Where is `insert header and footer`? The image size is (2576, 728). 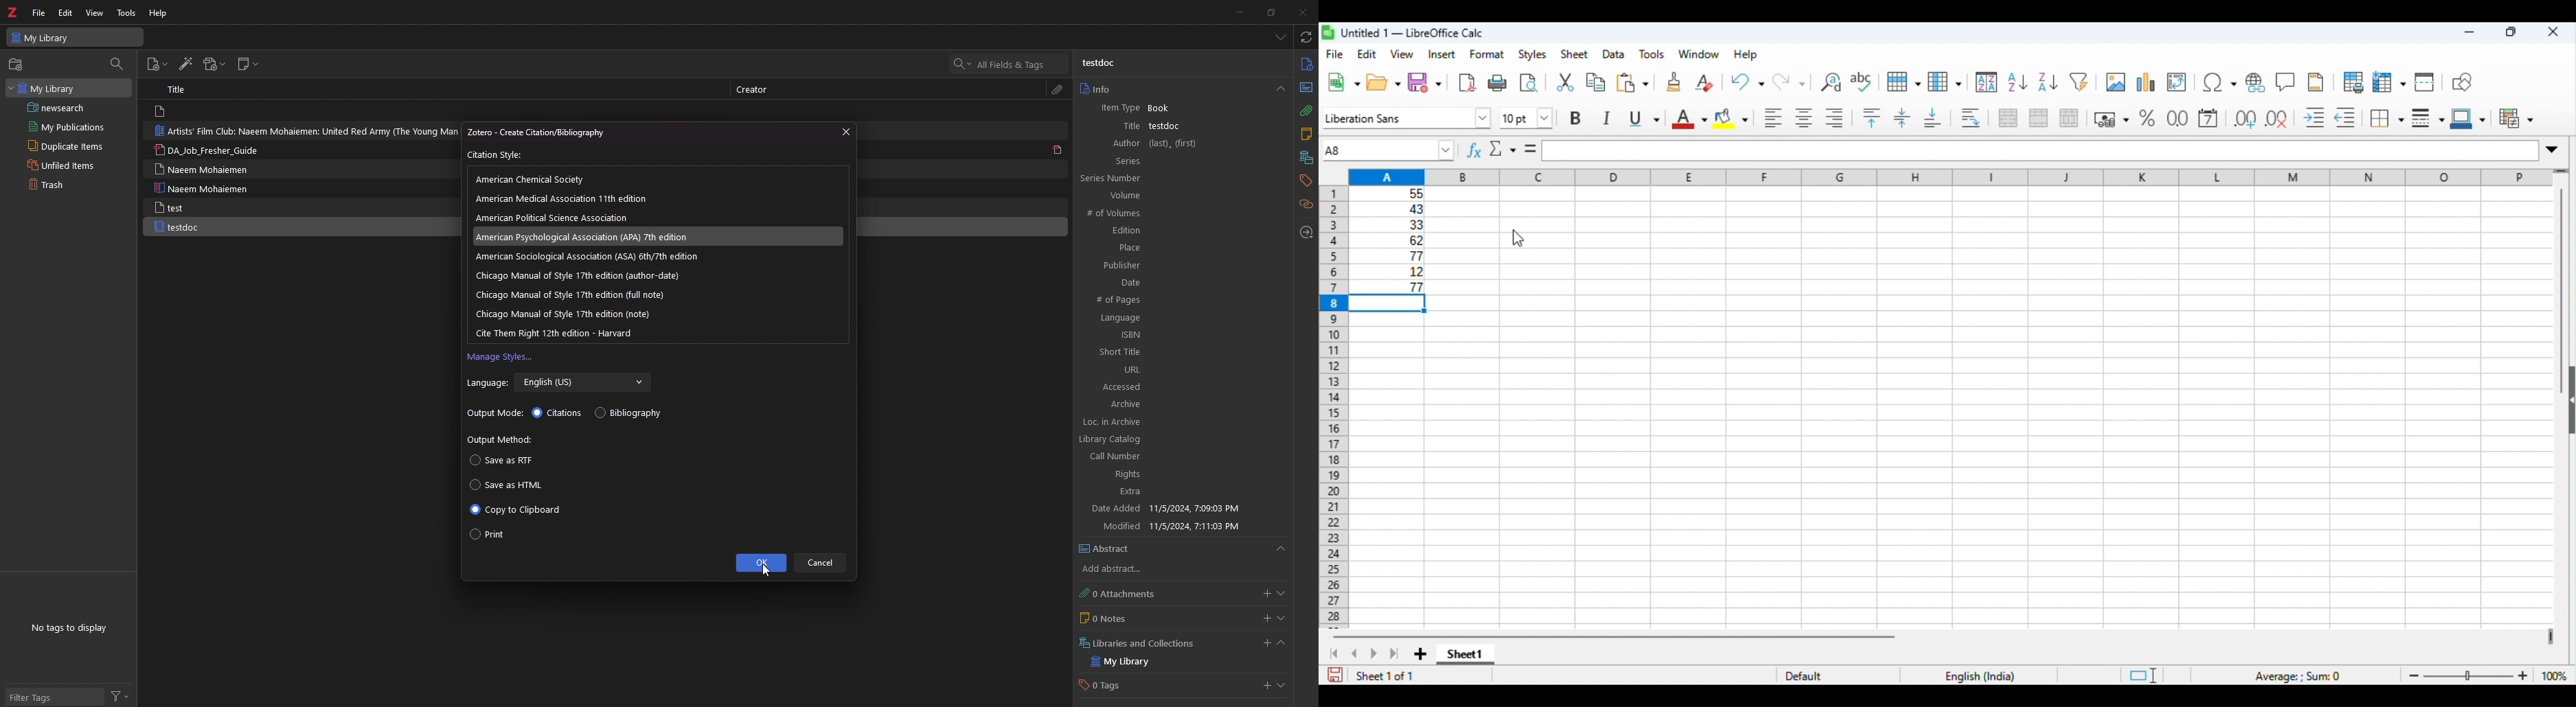 insert header and footer is located at coordinates (2314, 81).